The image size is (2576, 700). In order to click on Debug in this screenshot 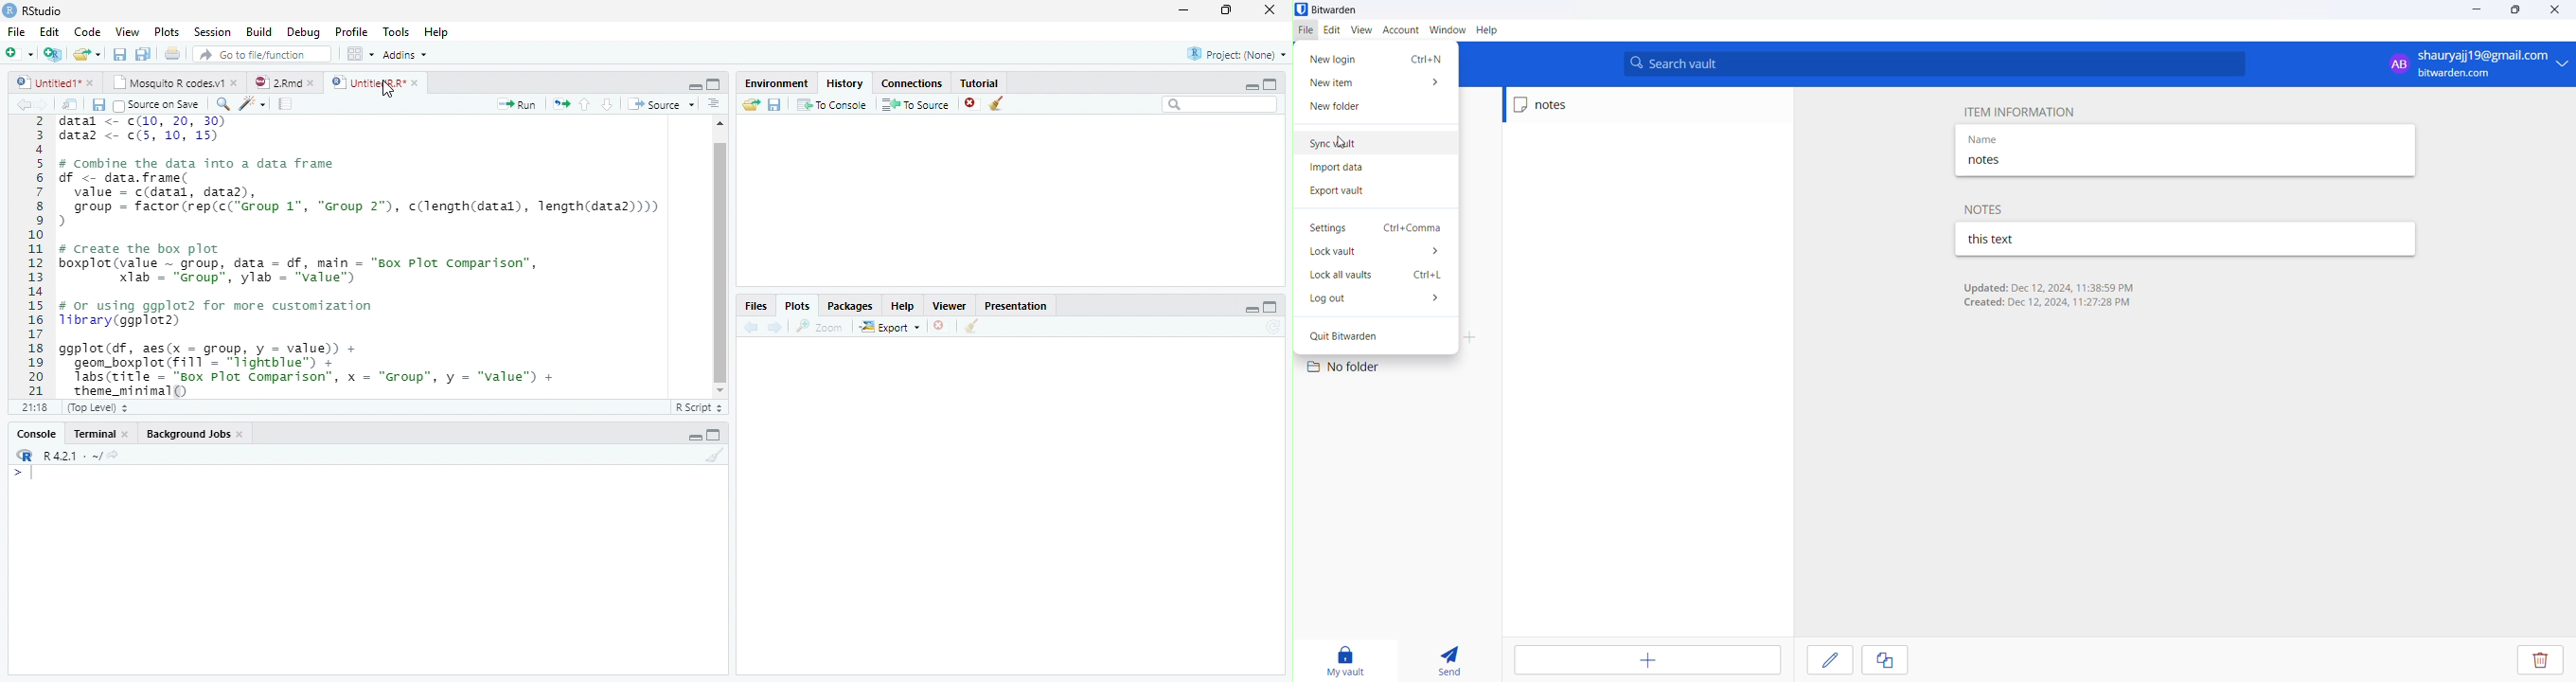, I will do `click(302, 32)`.